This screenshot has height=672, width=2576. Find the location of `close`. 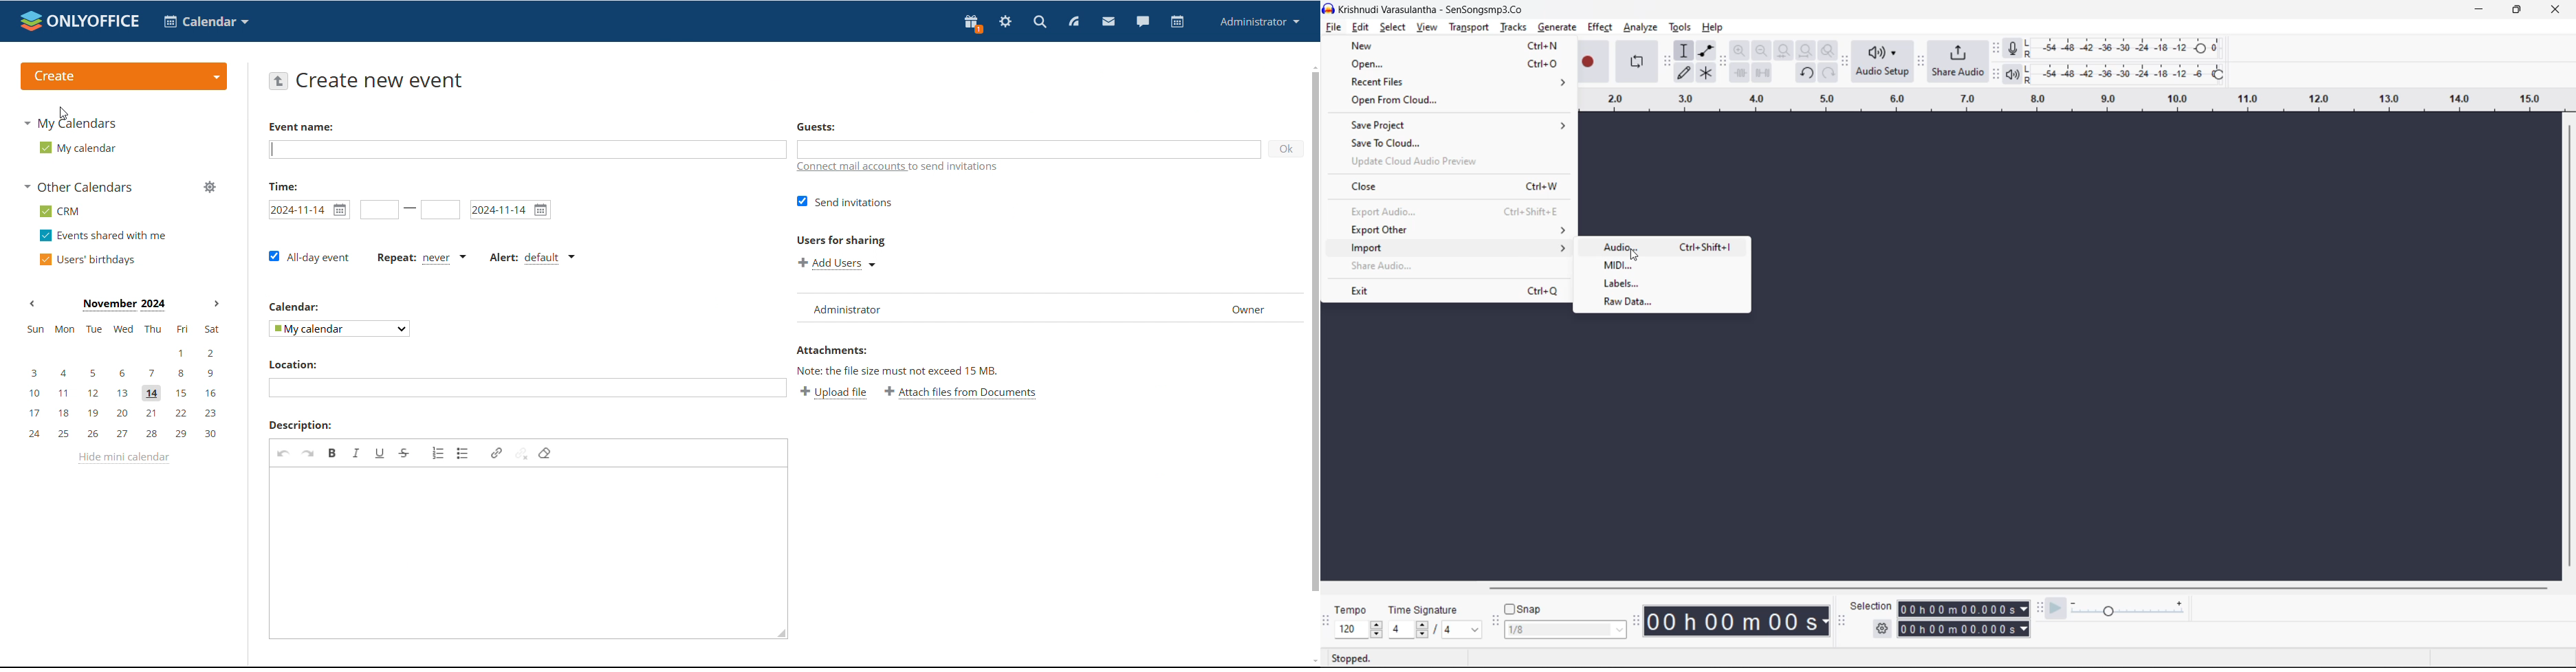

close is located at coordinates (2555, 10).